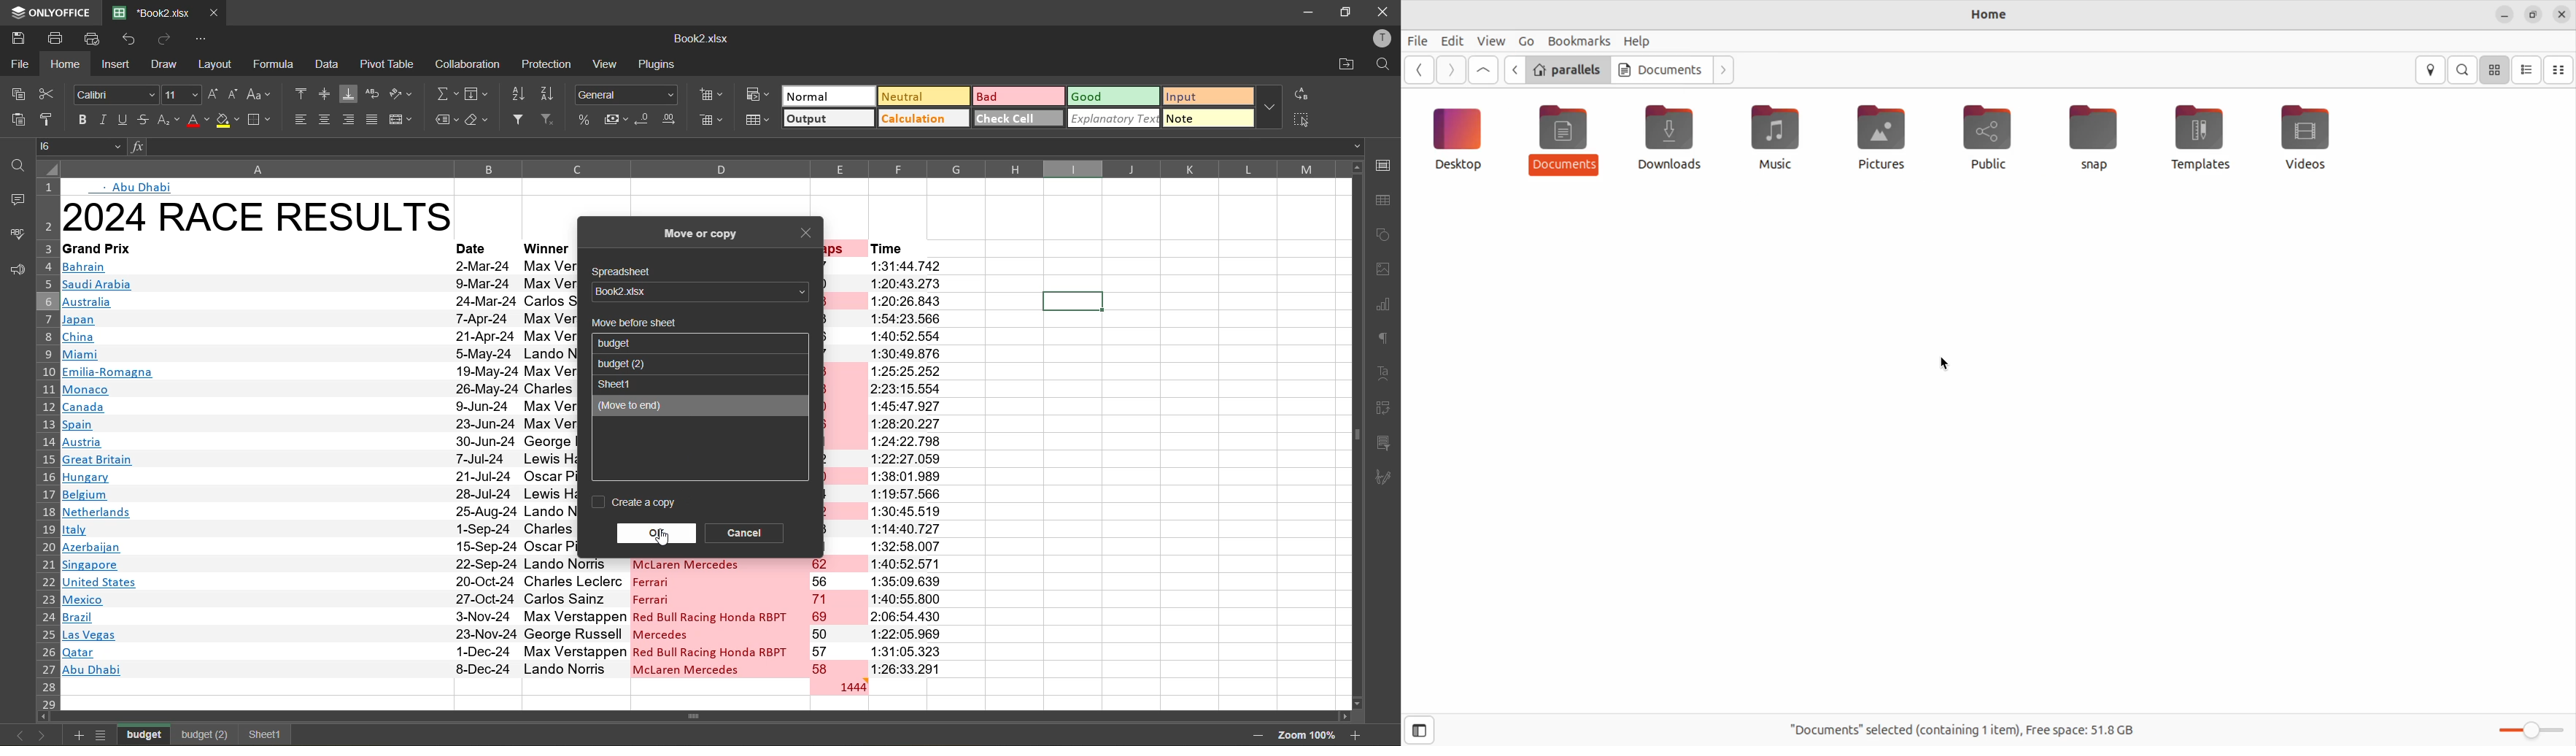 This screenshot has width=2576, height=756. What do you see at coordinates (645, 120) in the screenshot?
I see `decrease decimal` at bounding box center [645, 120].